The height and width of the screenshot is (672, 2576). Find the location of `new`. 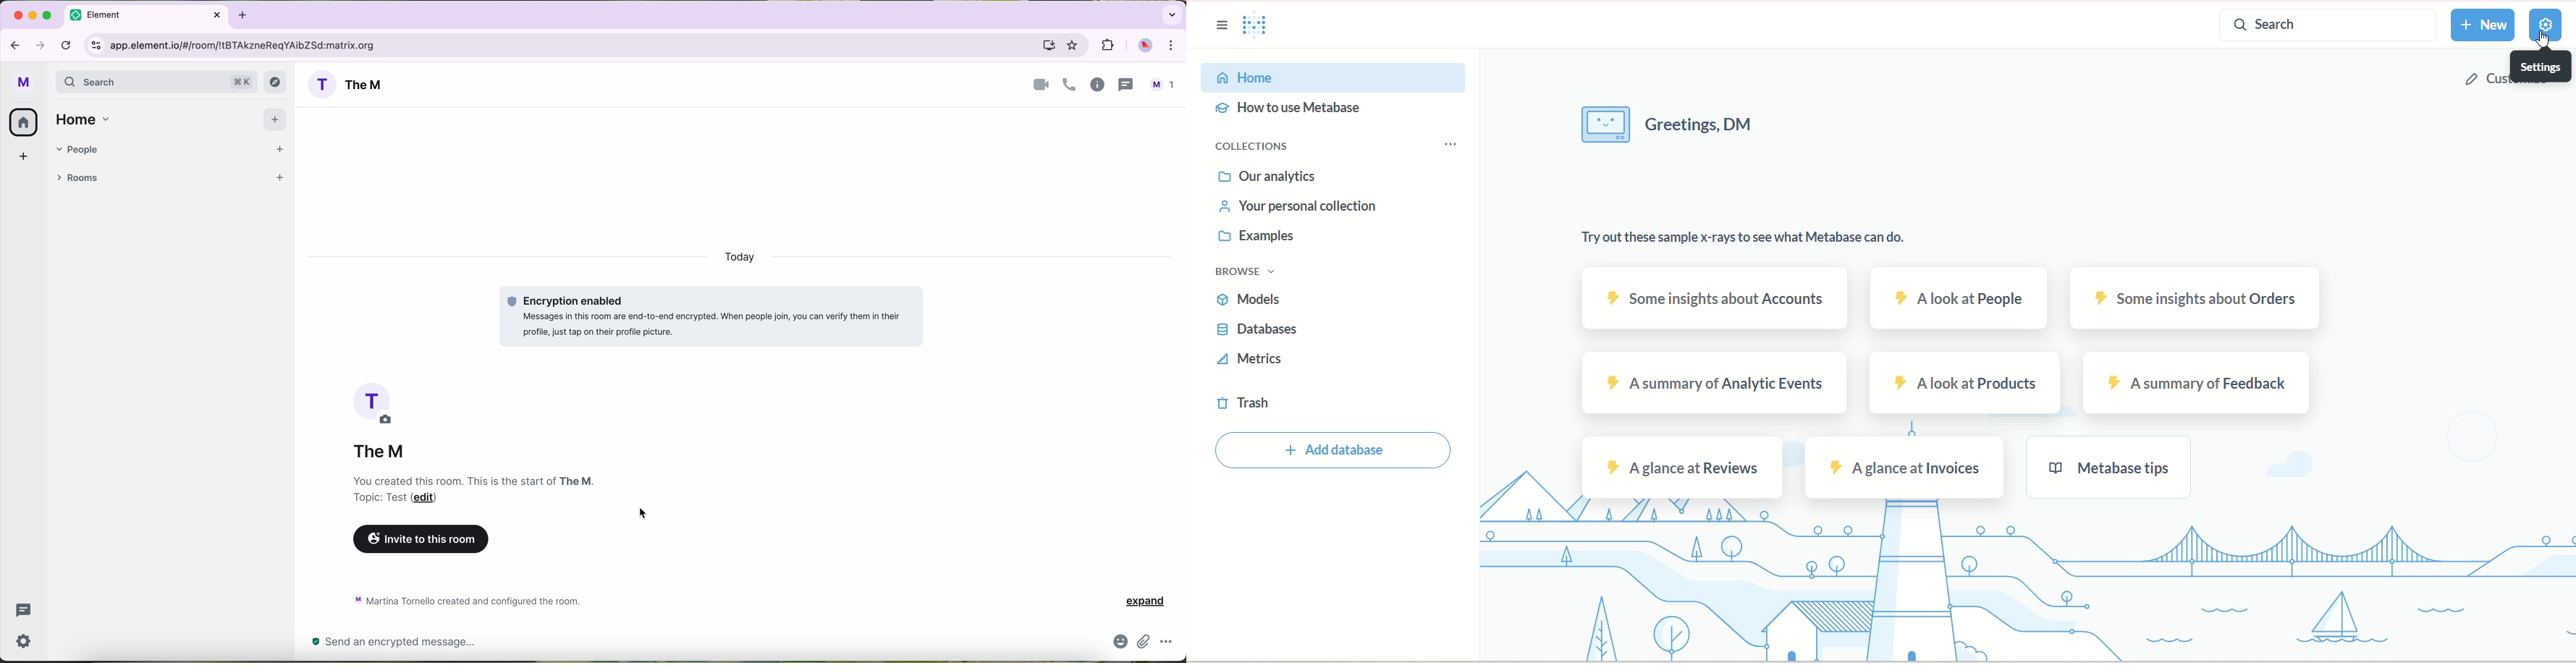

new is located at coordinates (2481, 25).